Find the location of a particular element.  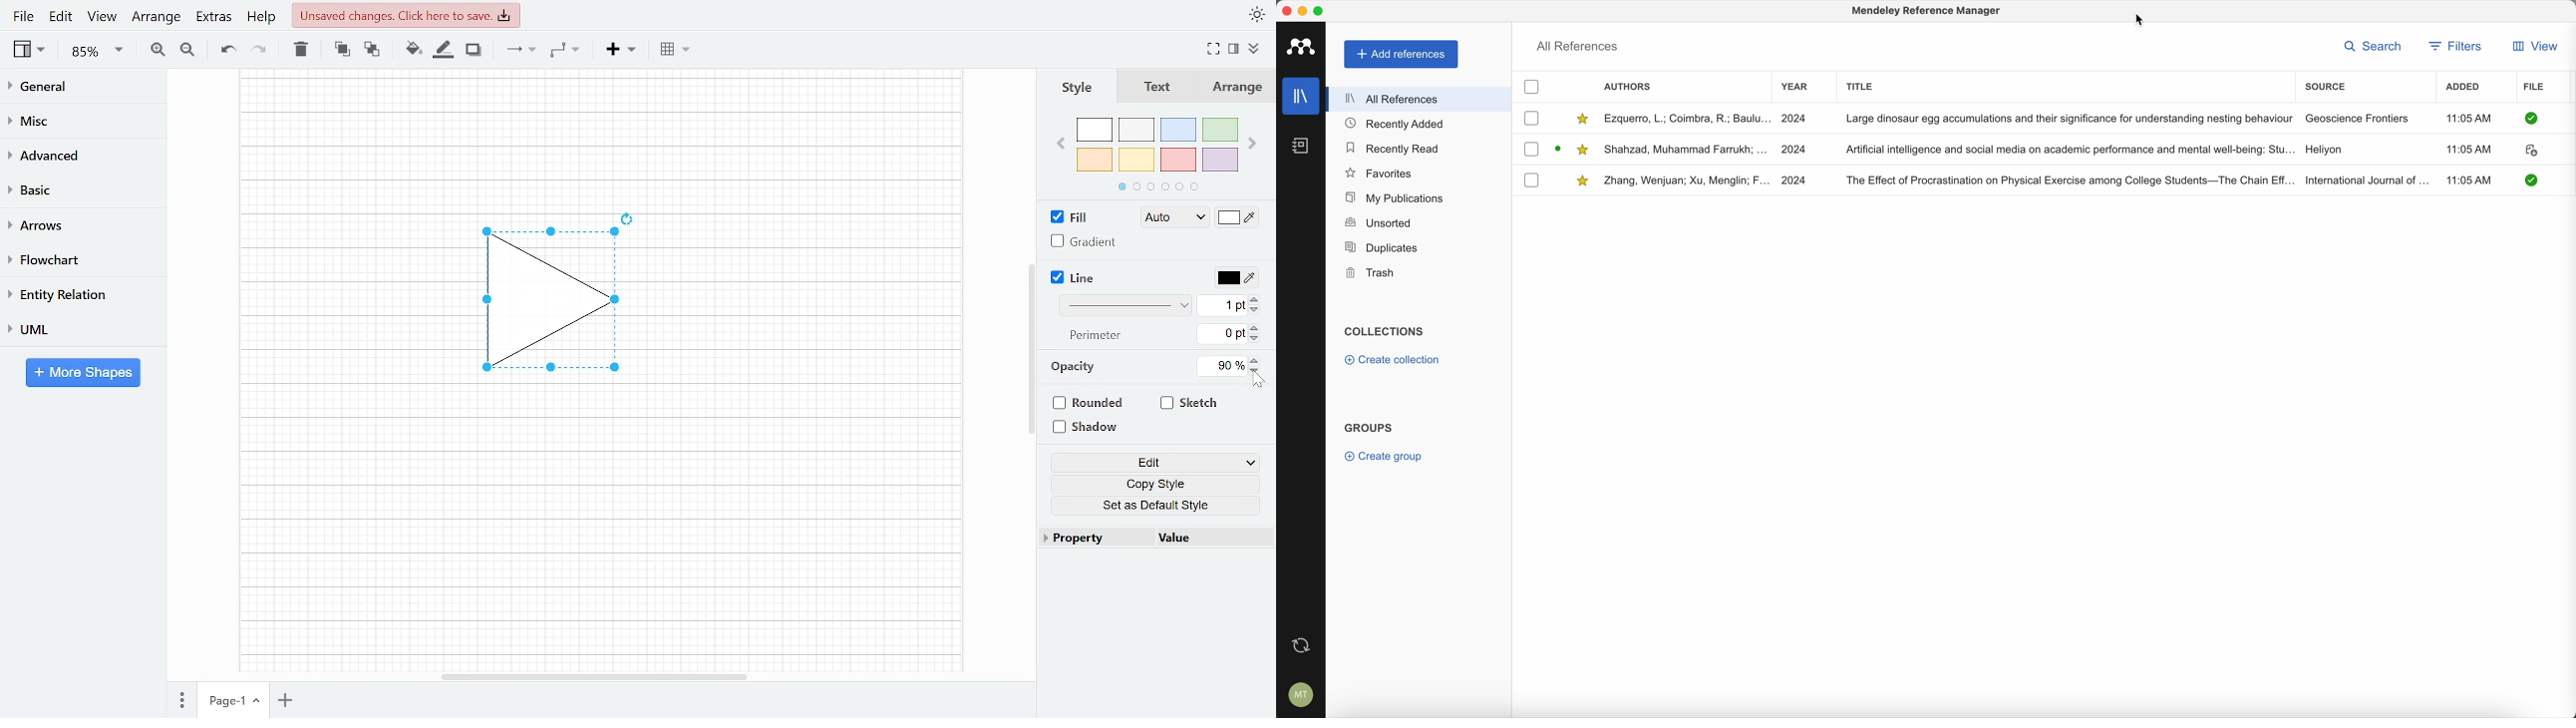

all references is located at coordinates (1578, 46).